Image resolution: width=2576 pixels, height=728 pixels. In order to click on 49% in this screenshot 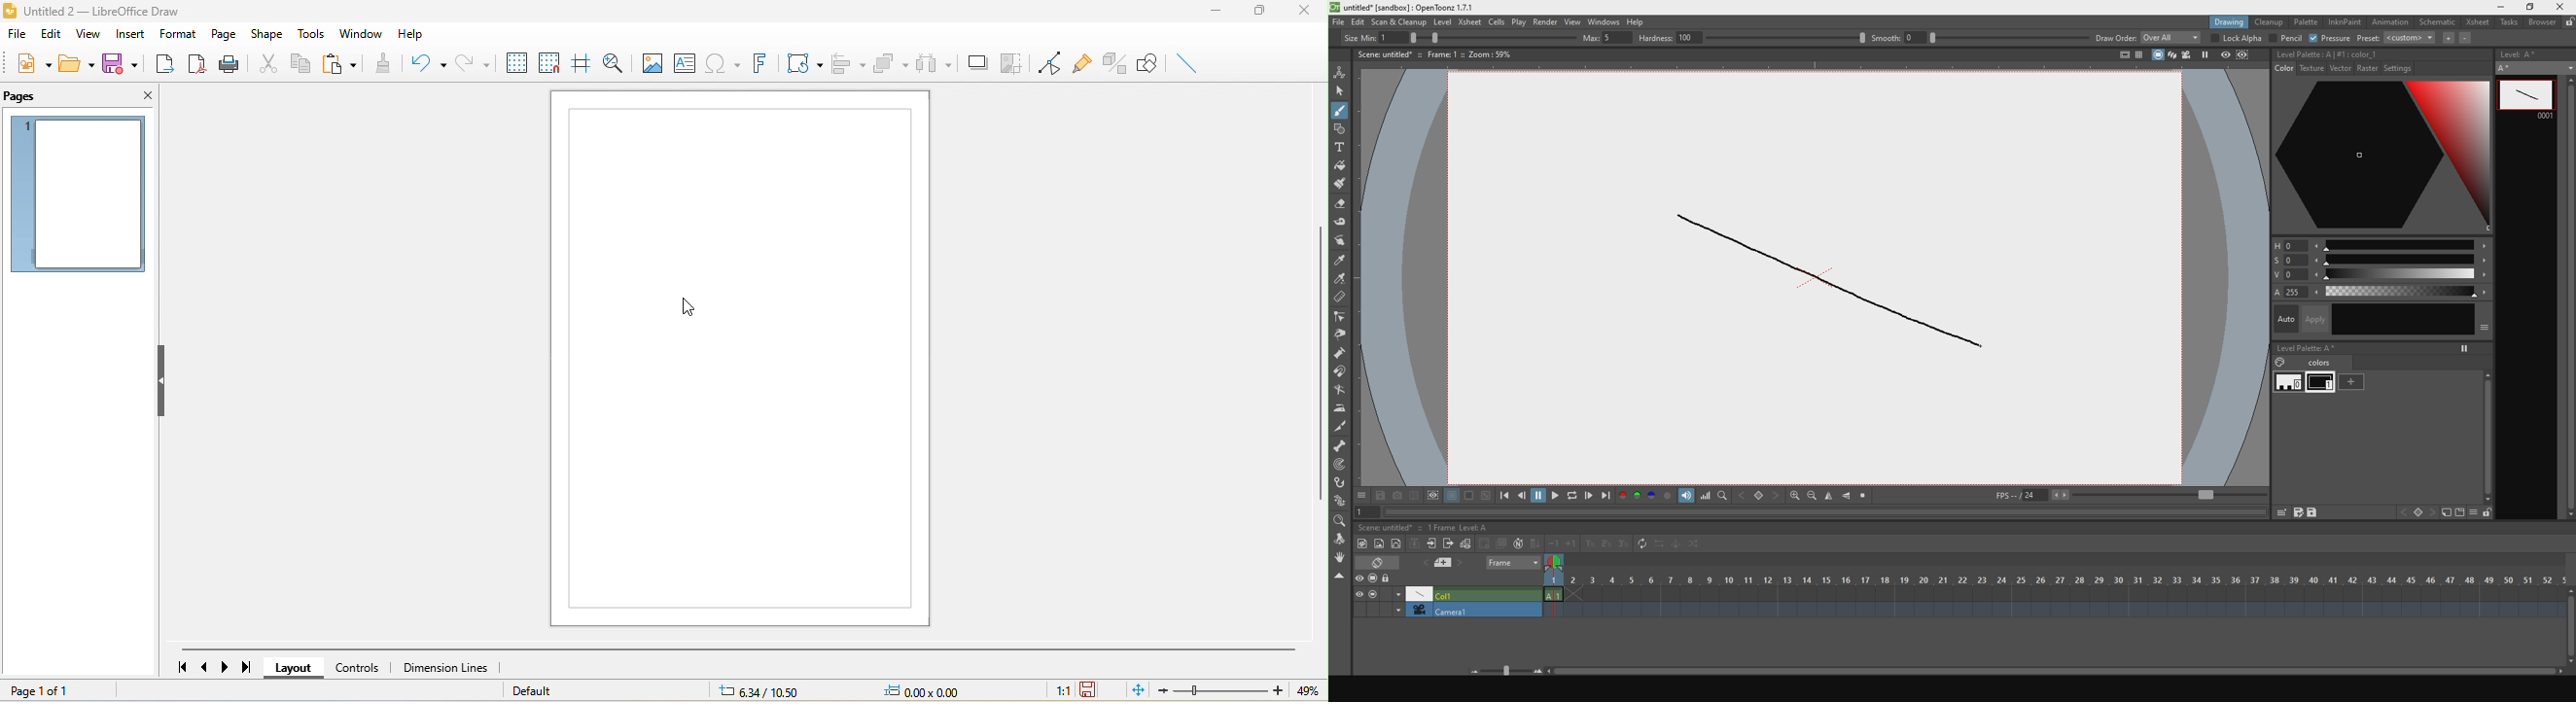, I will do `click(1310, 690)`.